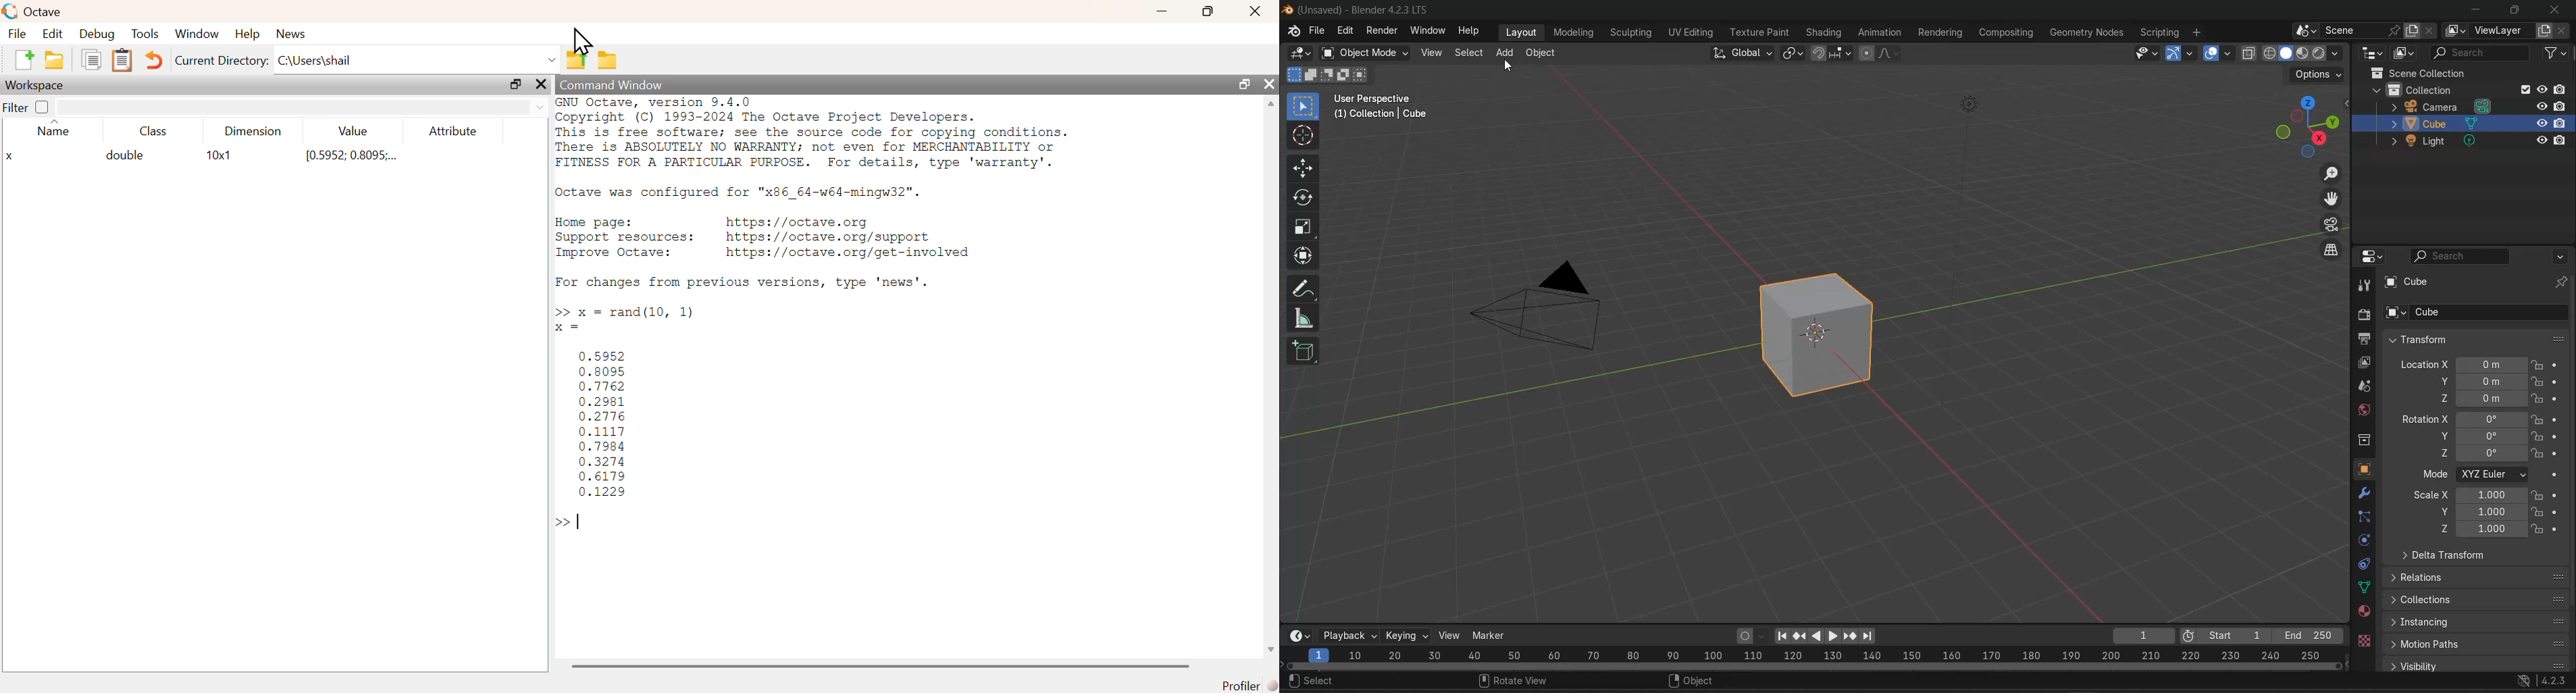  I want to click on rotate view, so click(1513, 682).